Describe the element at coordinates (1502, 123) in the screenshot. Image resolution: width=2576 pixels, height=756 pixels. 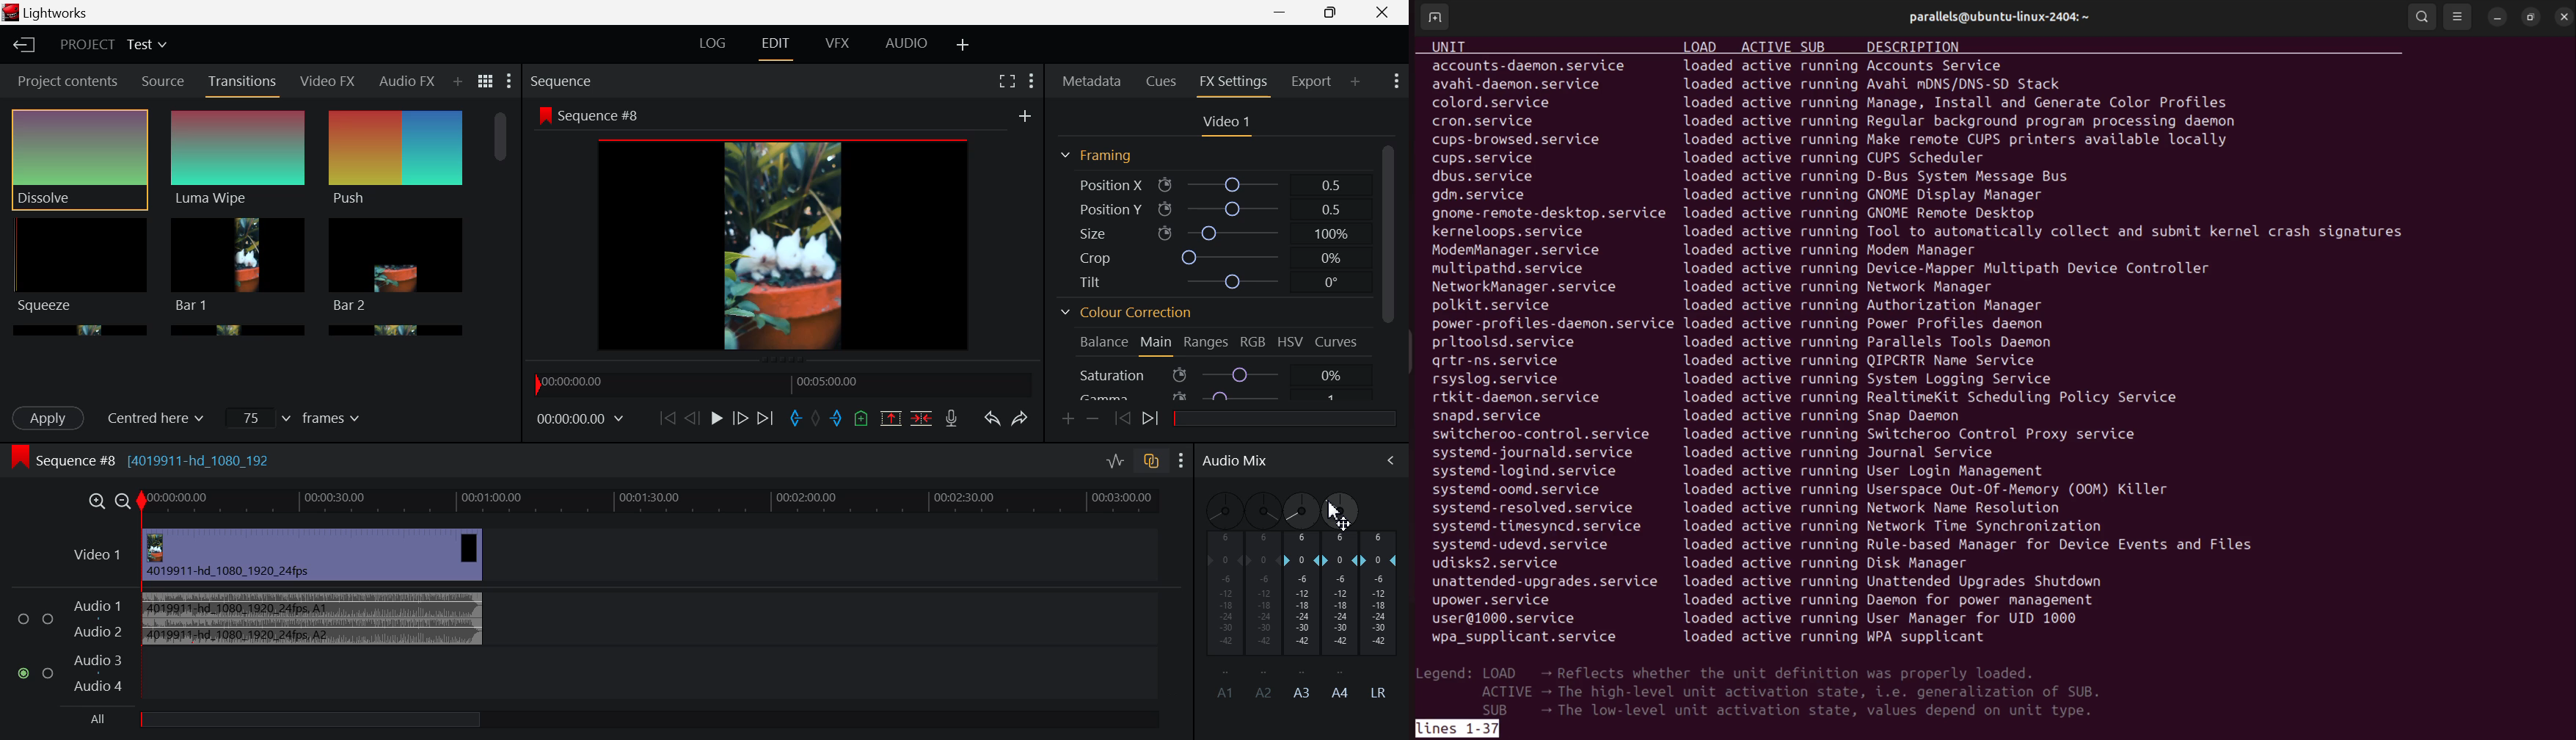
I see `cron service` at that location.